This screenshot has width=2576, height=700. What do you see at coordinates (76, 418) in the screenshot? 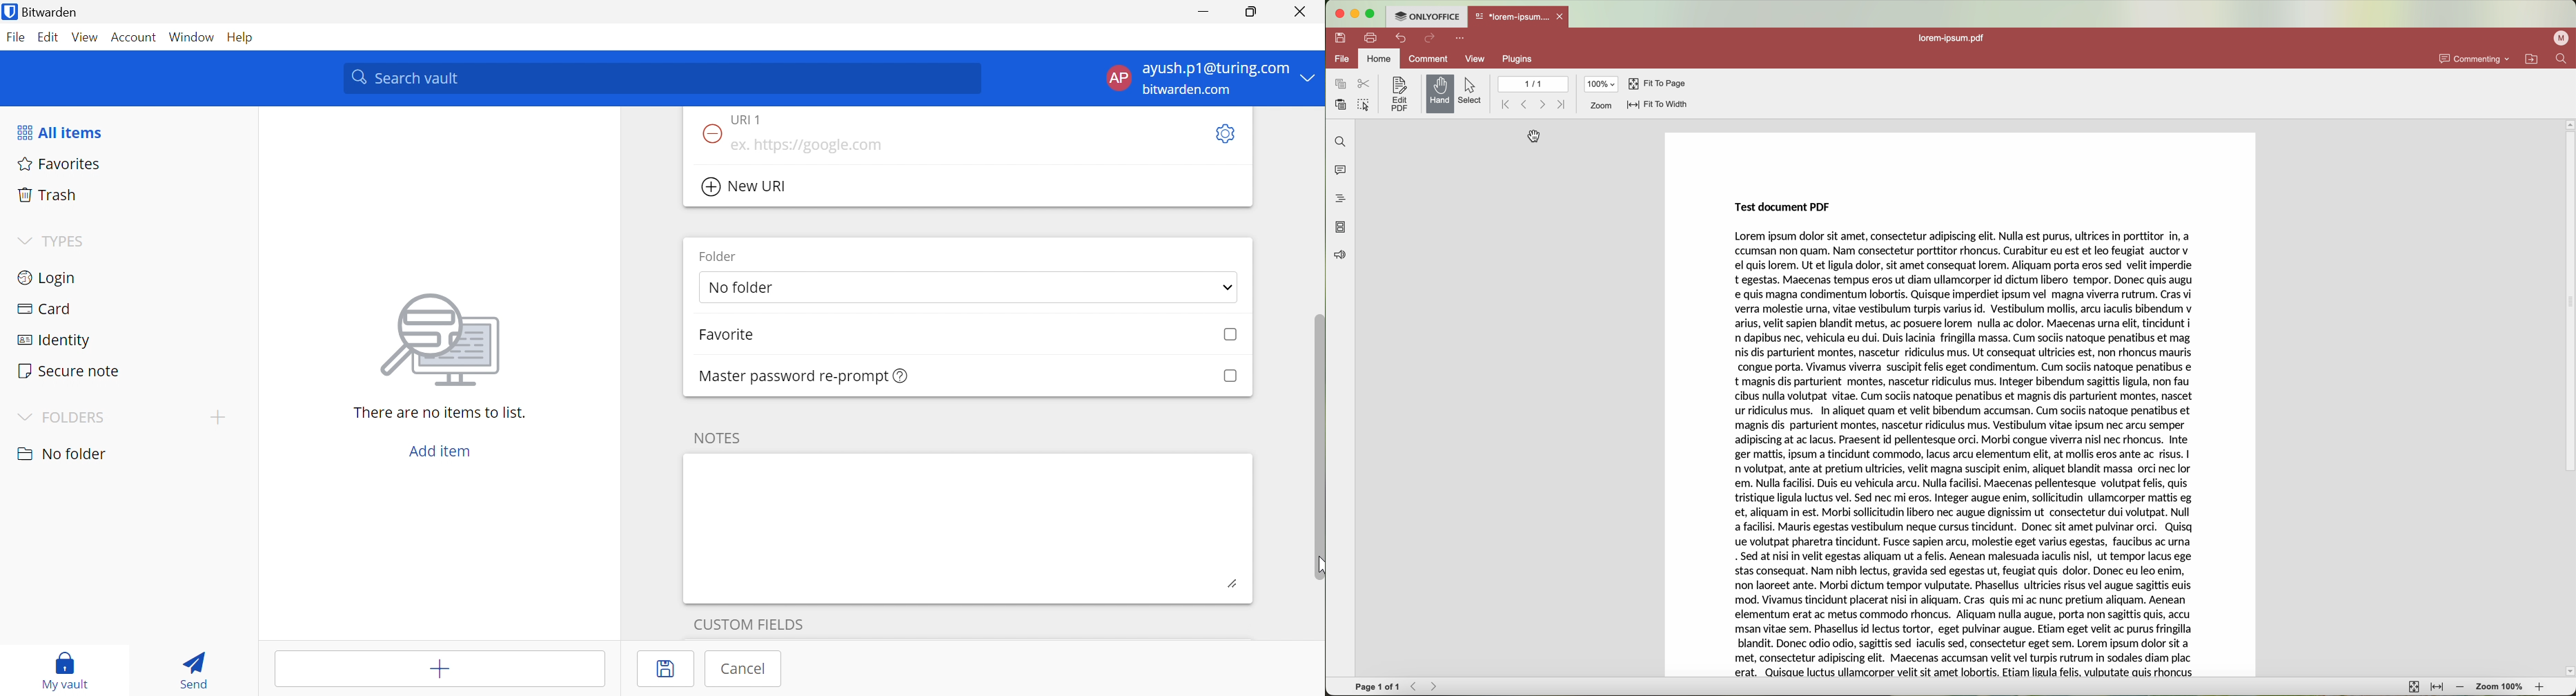
I see `FOLDERS` at bounding box center [76, 418].